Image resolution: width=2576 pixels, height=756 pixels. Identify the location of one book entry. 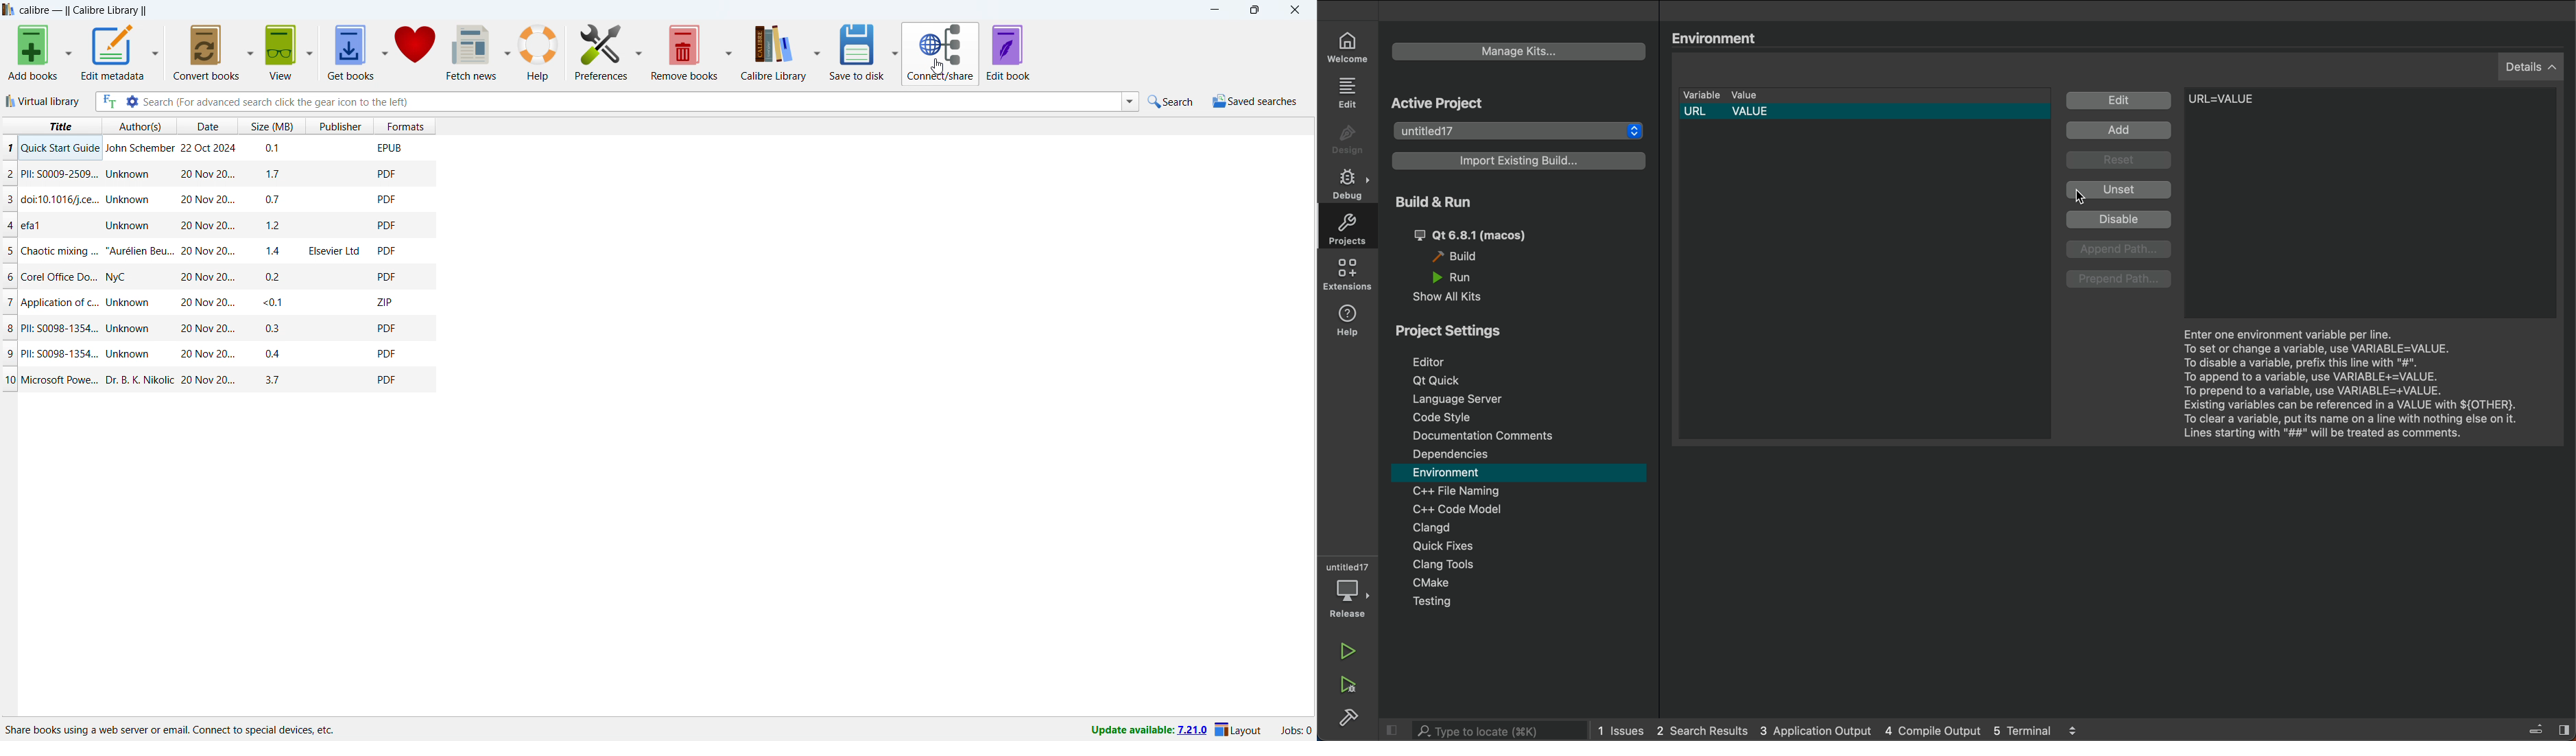
(213, 150).